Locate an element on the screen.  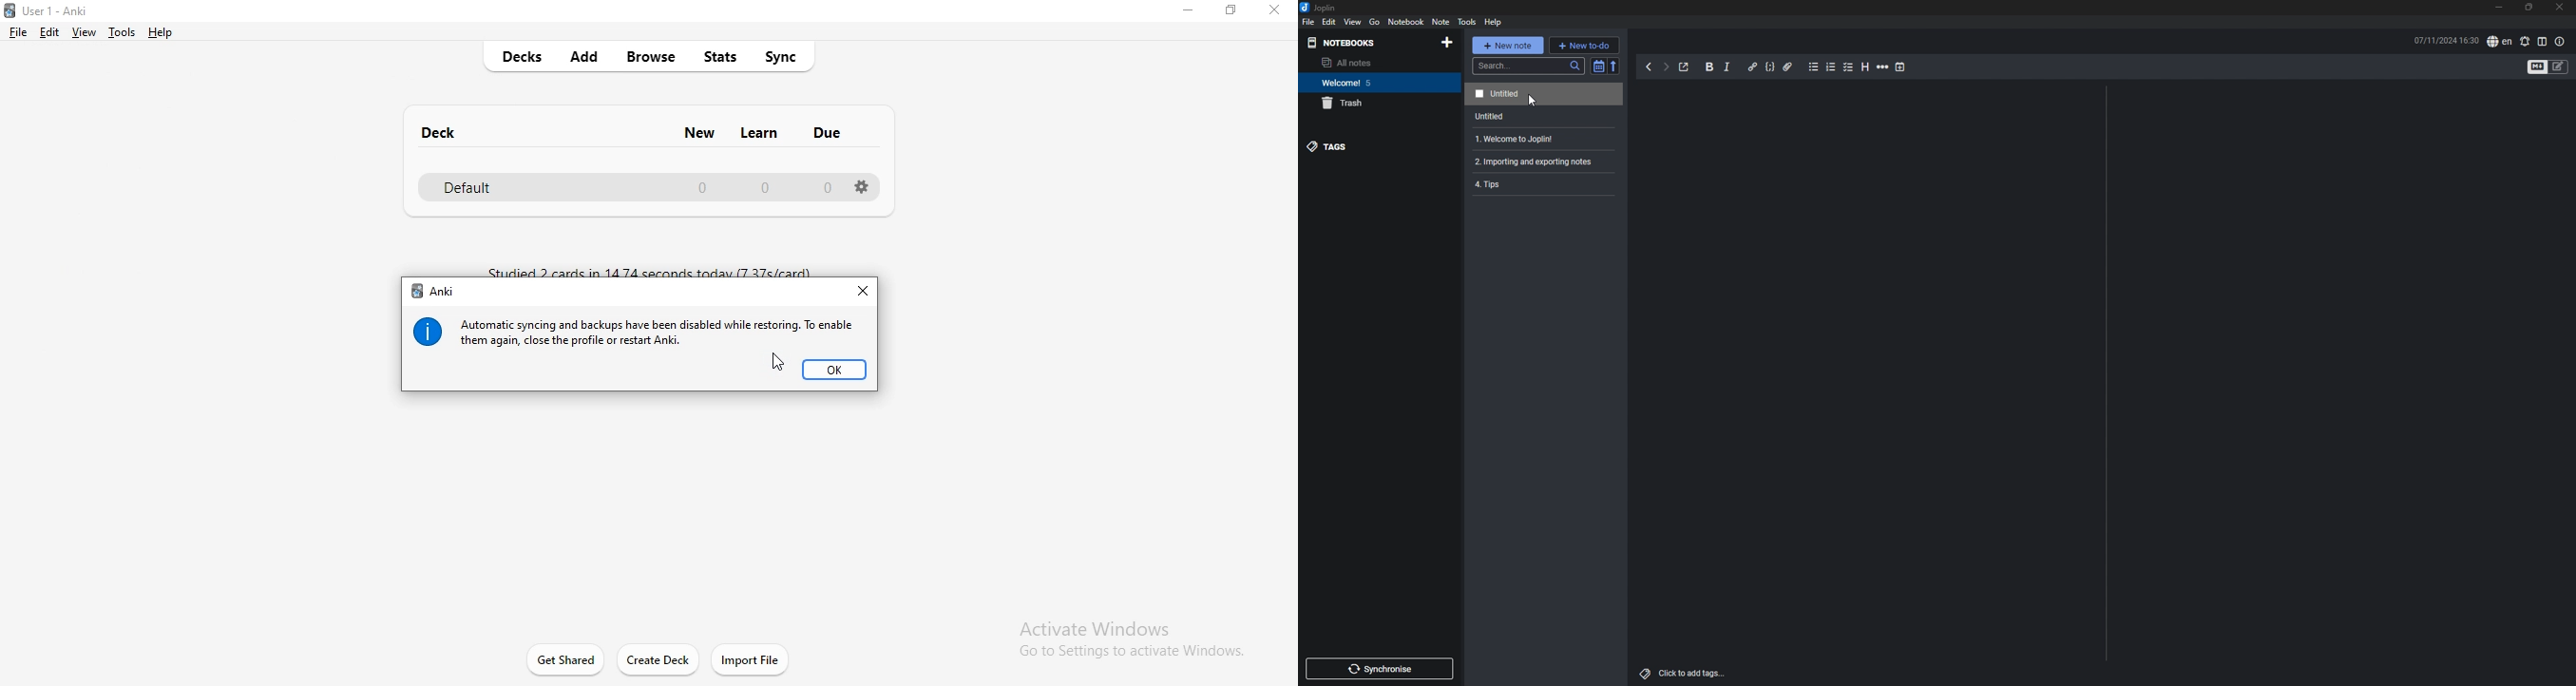
resize is located at coordinates (2529, 8).